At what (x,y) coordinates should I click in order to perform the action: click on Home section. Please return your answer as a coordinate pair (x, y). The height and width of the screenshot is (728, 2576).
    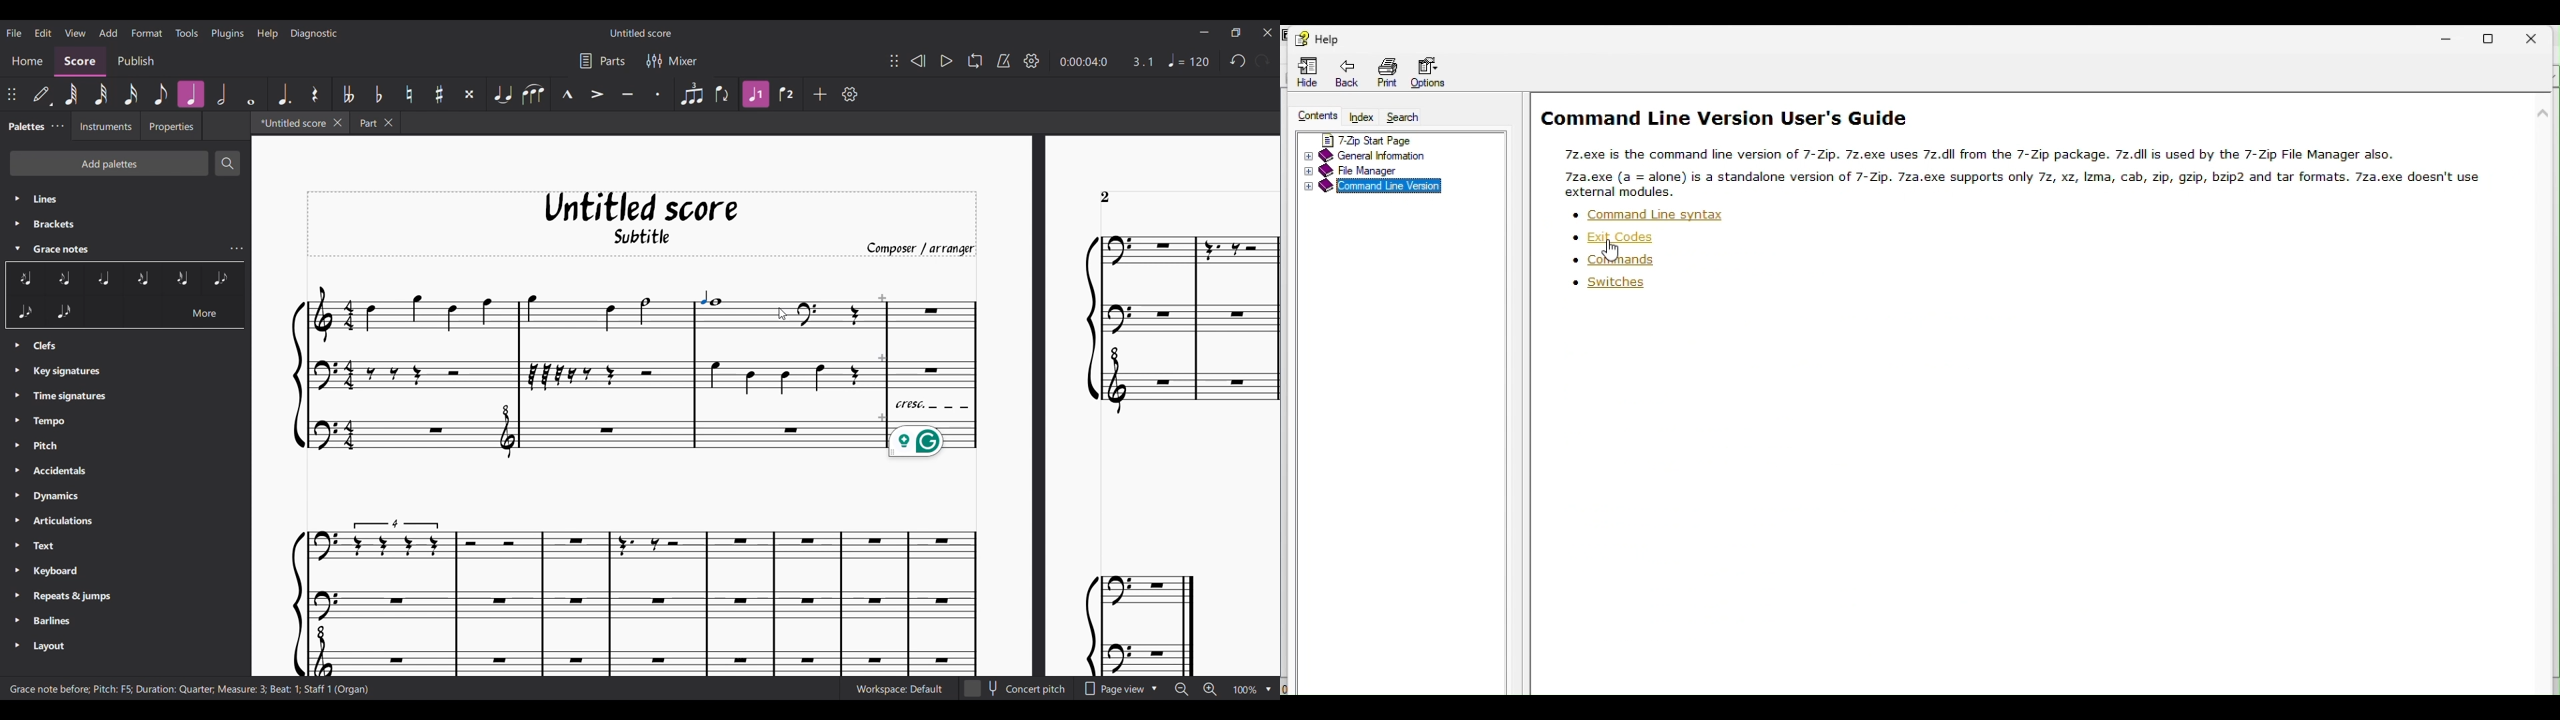
    Looking at the image, I should click on (27, 63).